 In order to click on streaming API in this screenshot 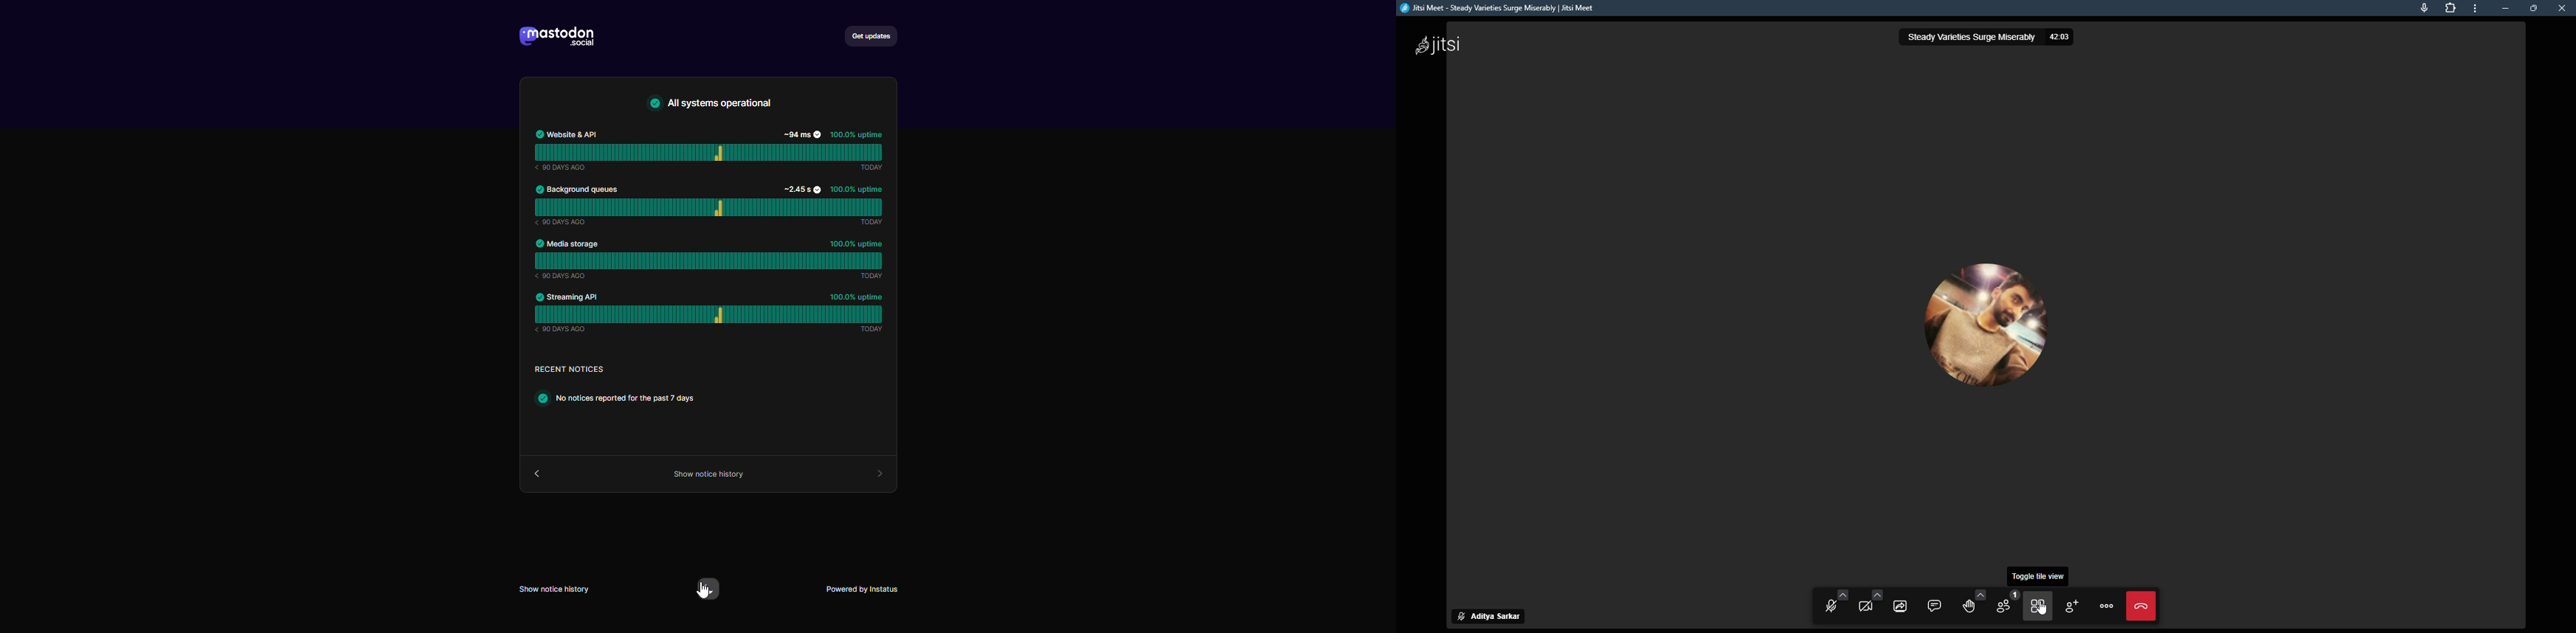, I will do `click(713, 311)`.